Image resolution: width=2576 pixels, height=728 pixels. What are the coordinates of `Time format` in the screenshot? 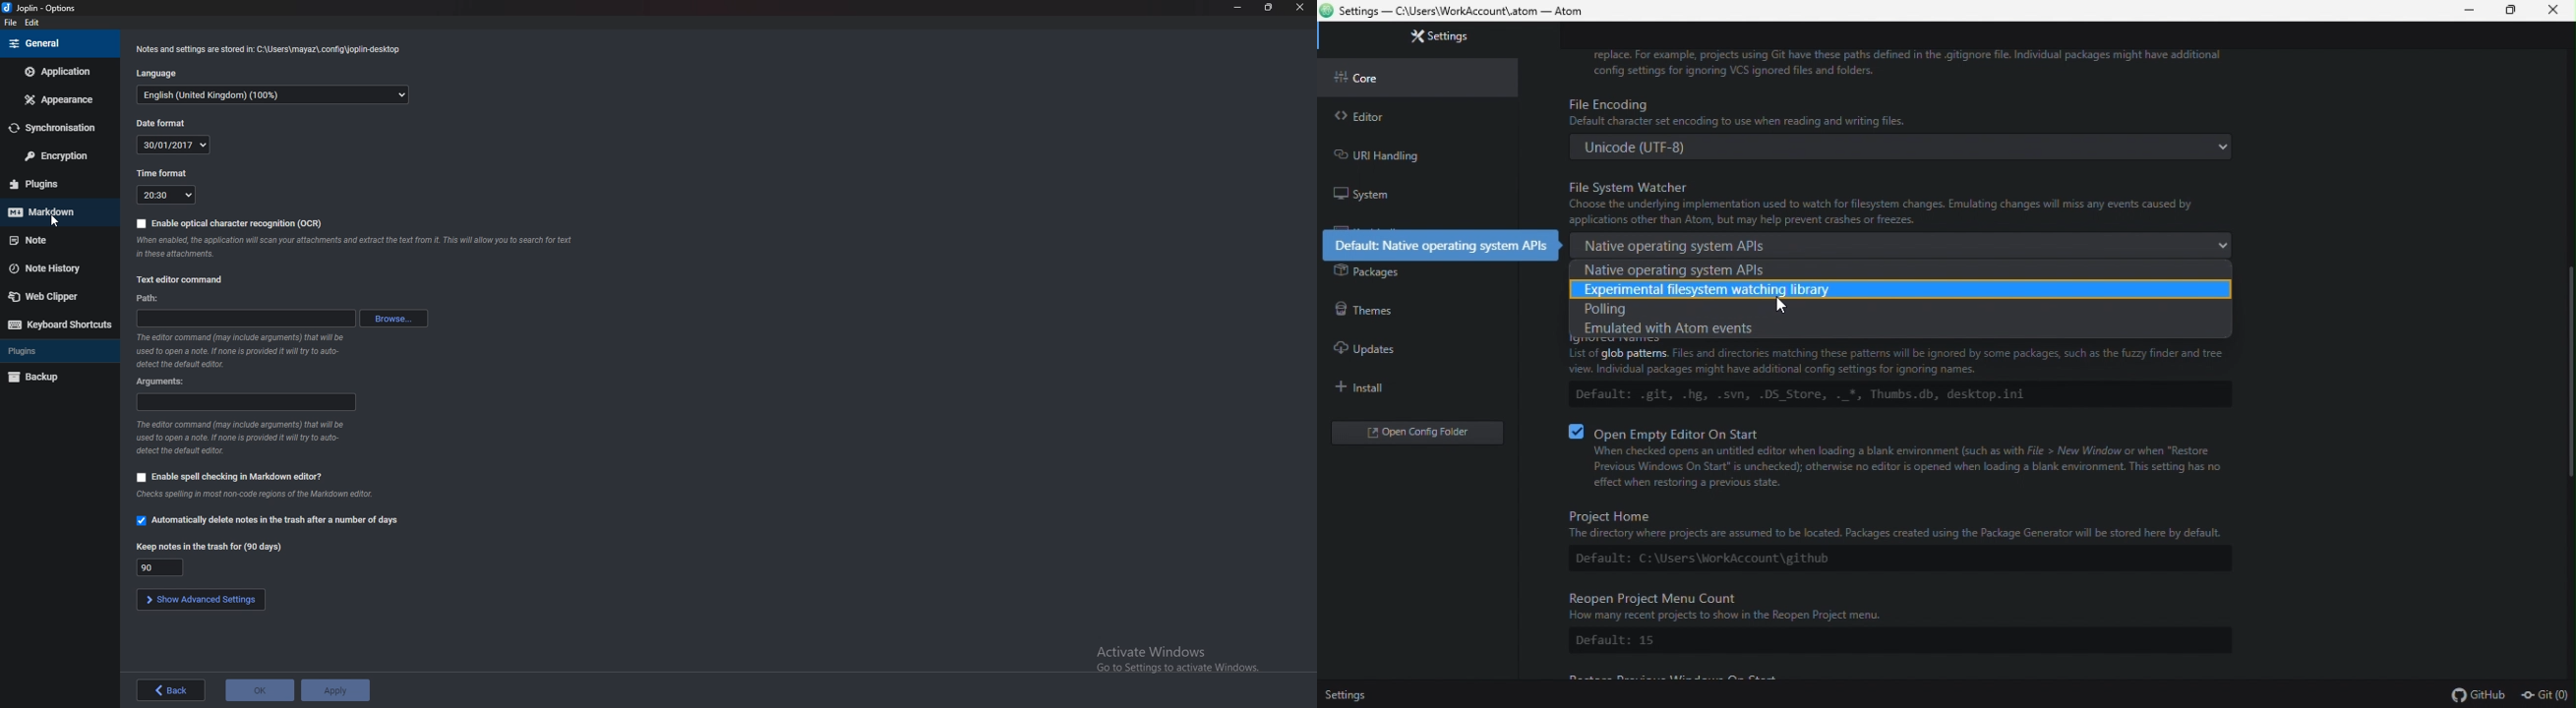 It's located at (169, 196).